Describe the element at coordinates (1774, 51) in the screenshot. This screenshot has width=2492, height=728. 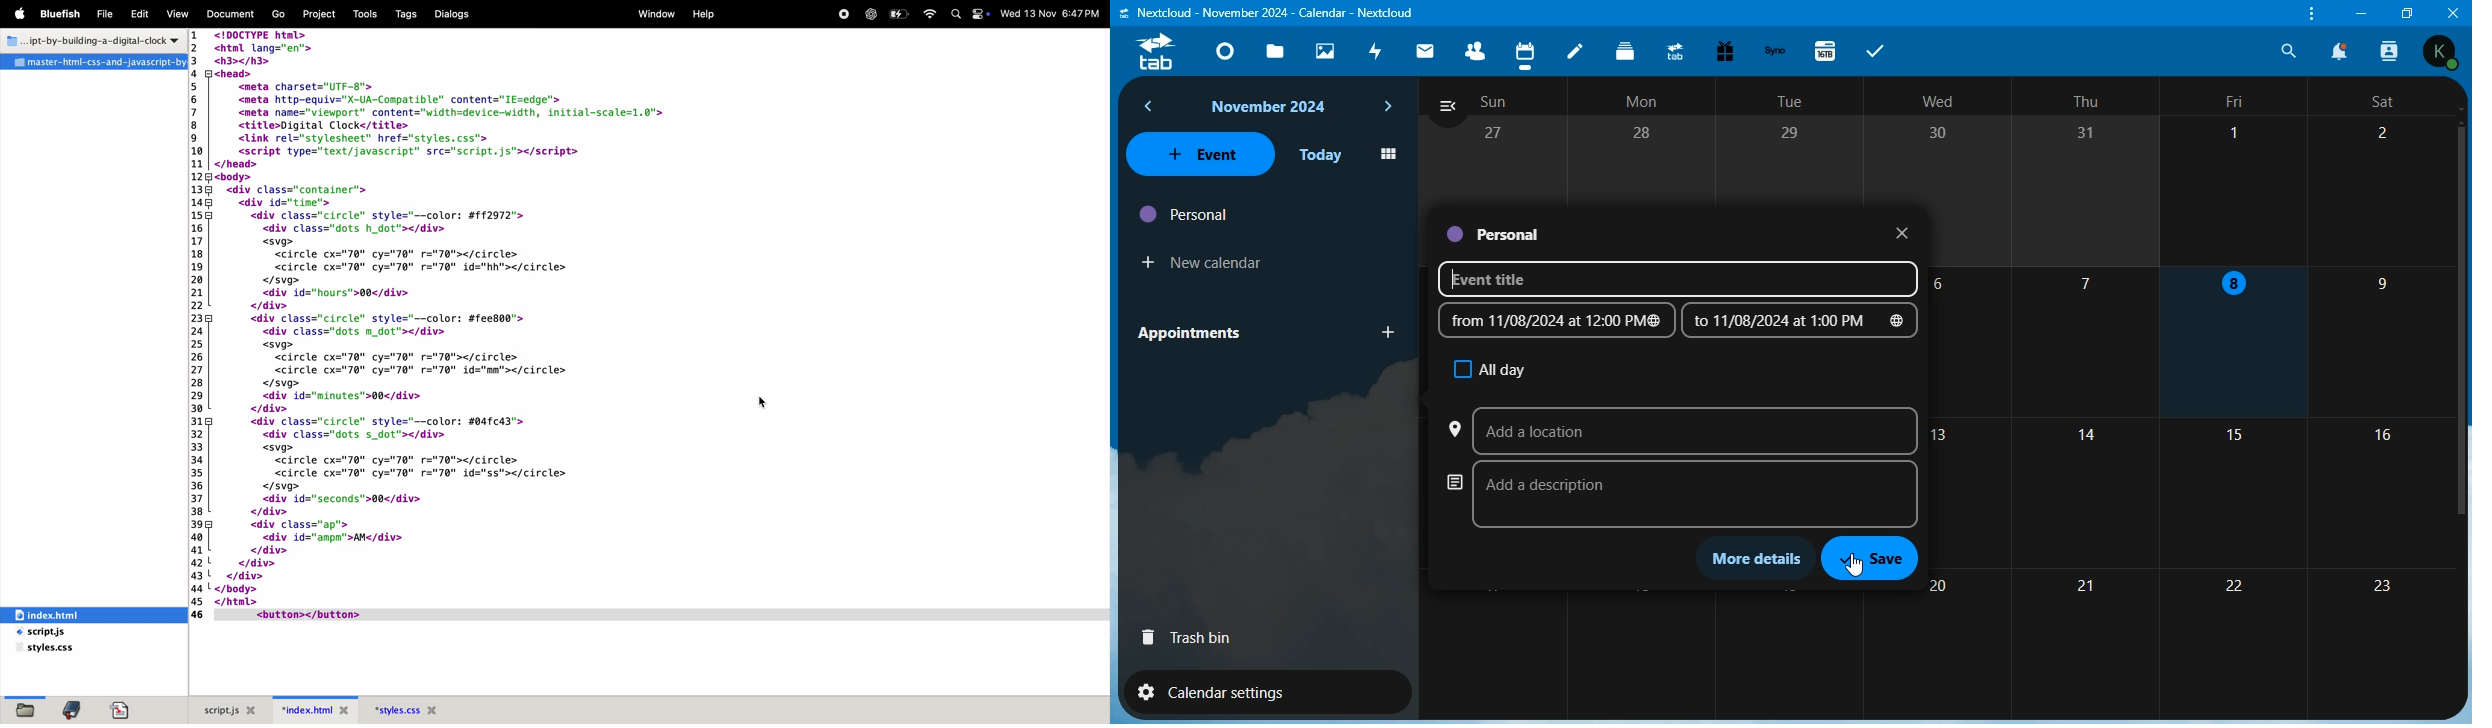
I see `synology` at that location.